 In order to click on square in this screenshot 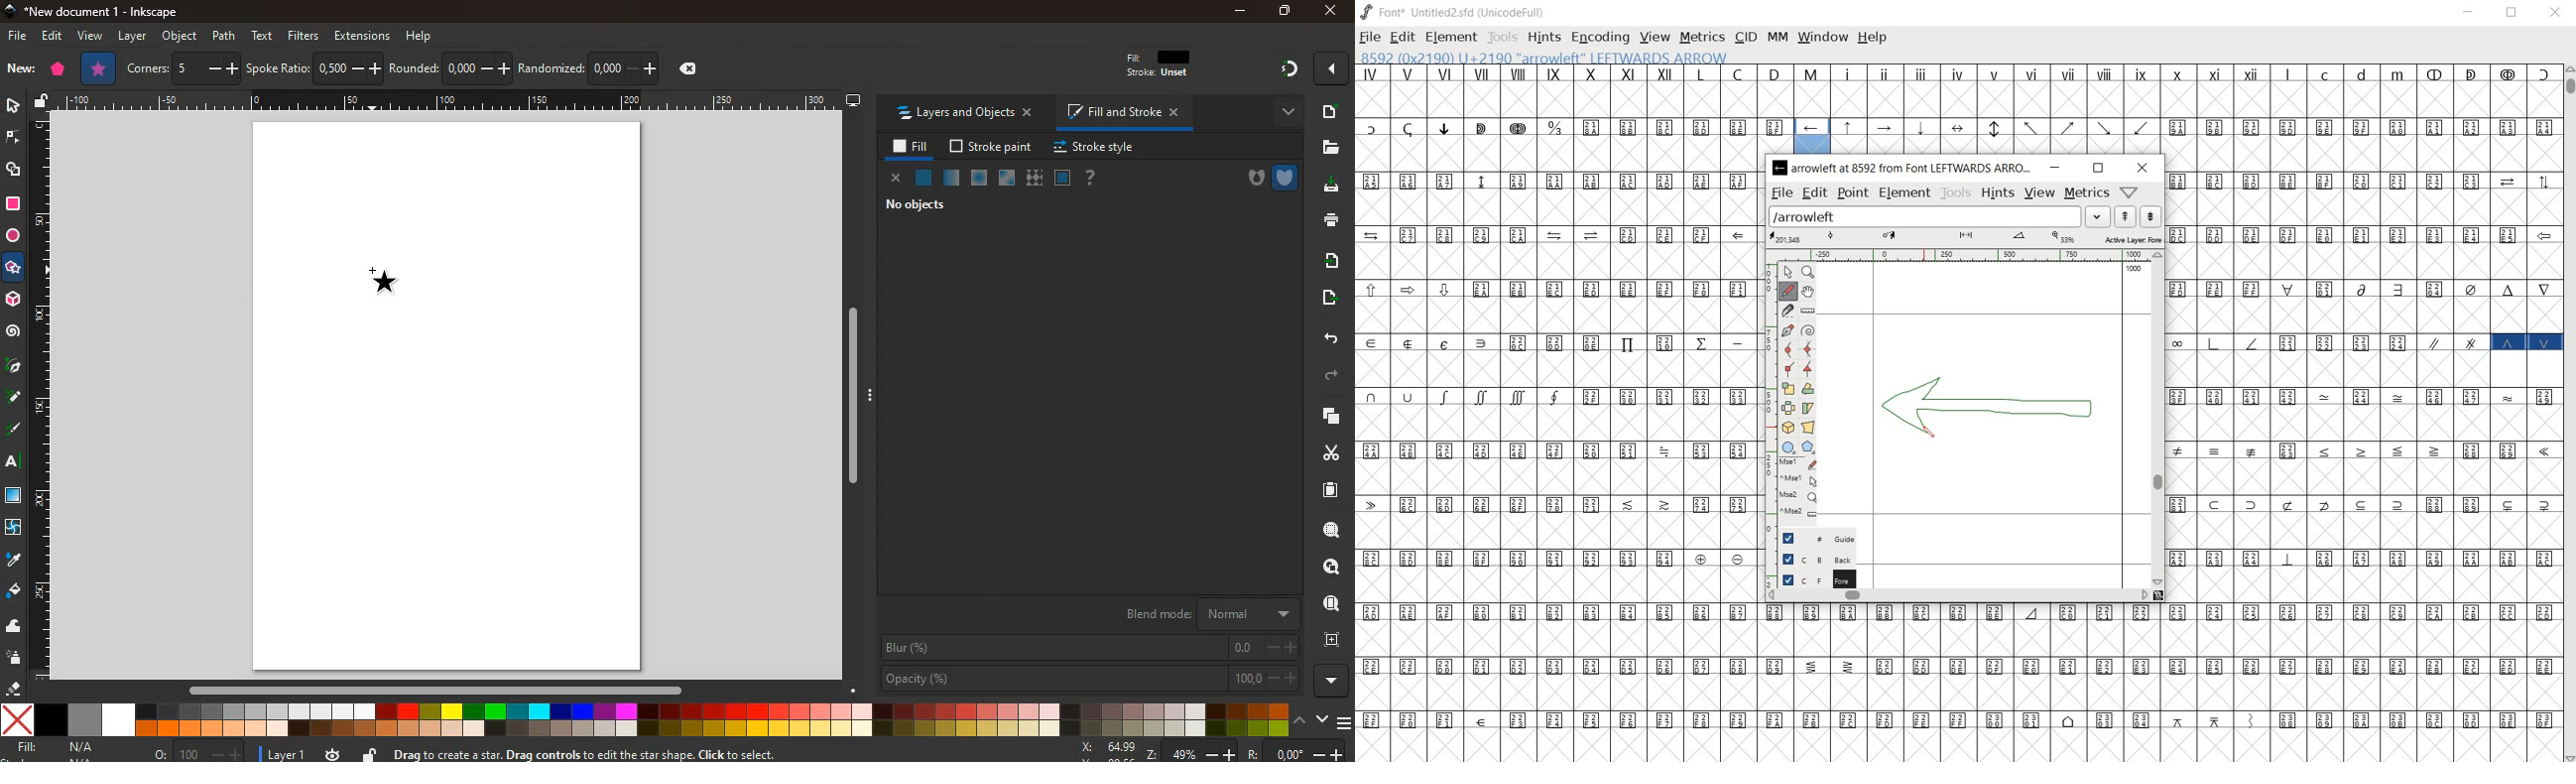, I will do `click(15, 205)`.